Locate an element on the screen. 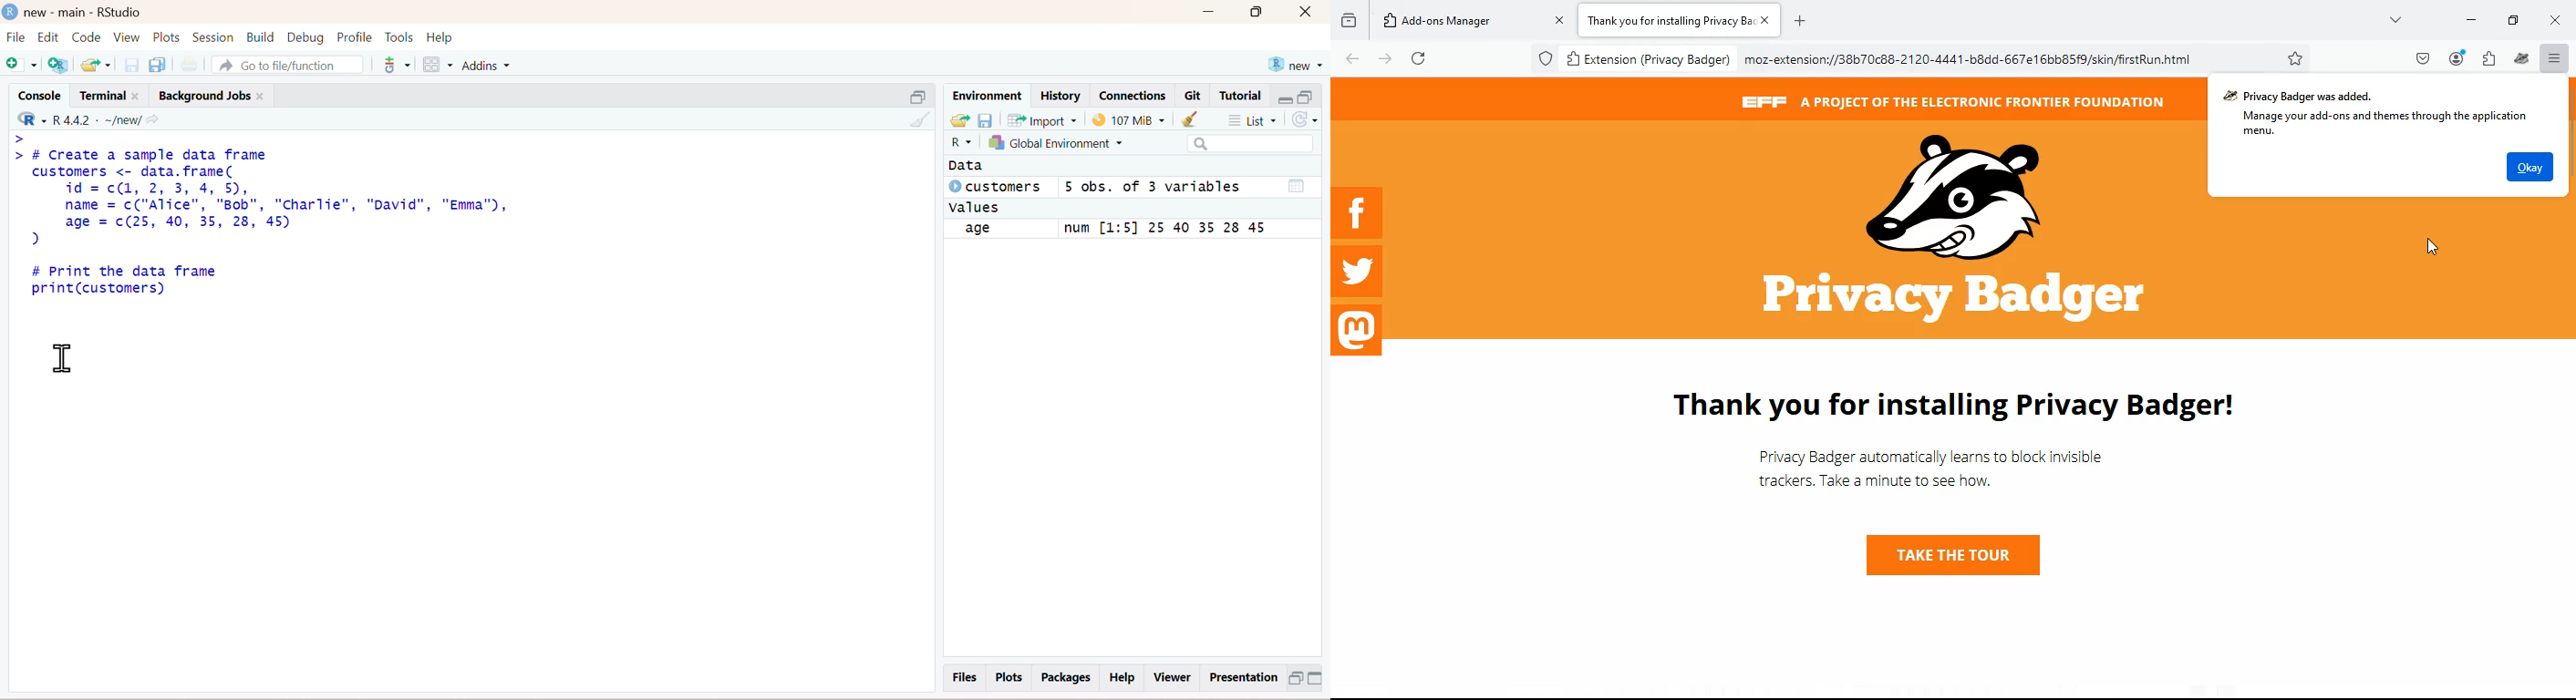 This screenshot has width=2576, height=700. Session is located at coordinates (213, 35).